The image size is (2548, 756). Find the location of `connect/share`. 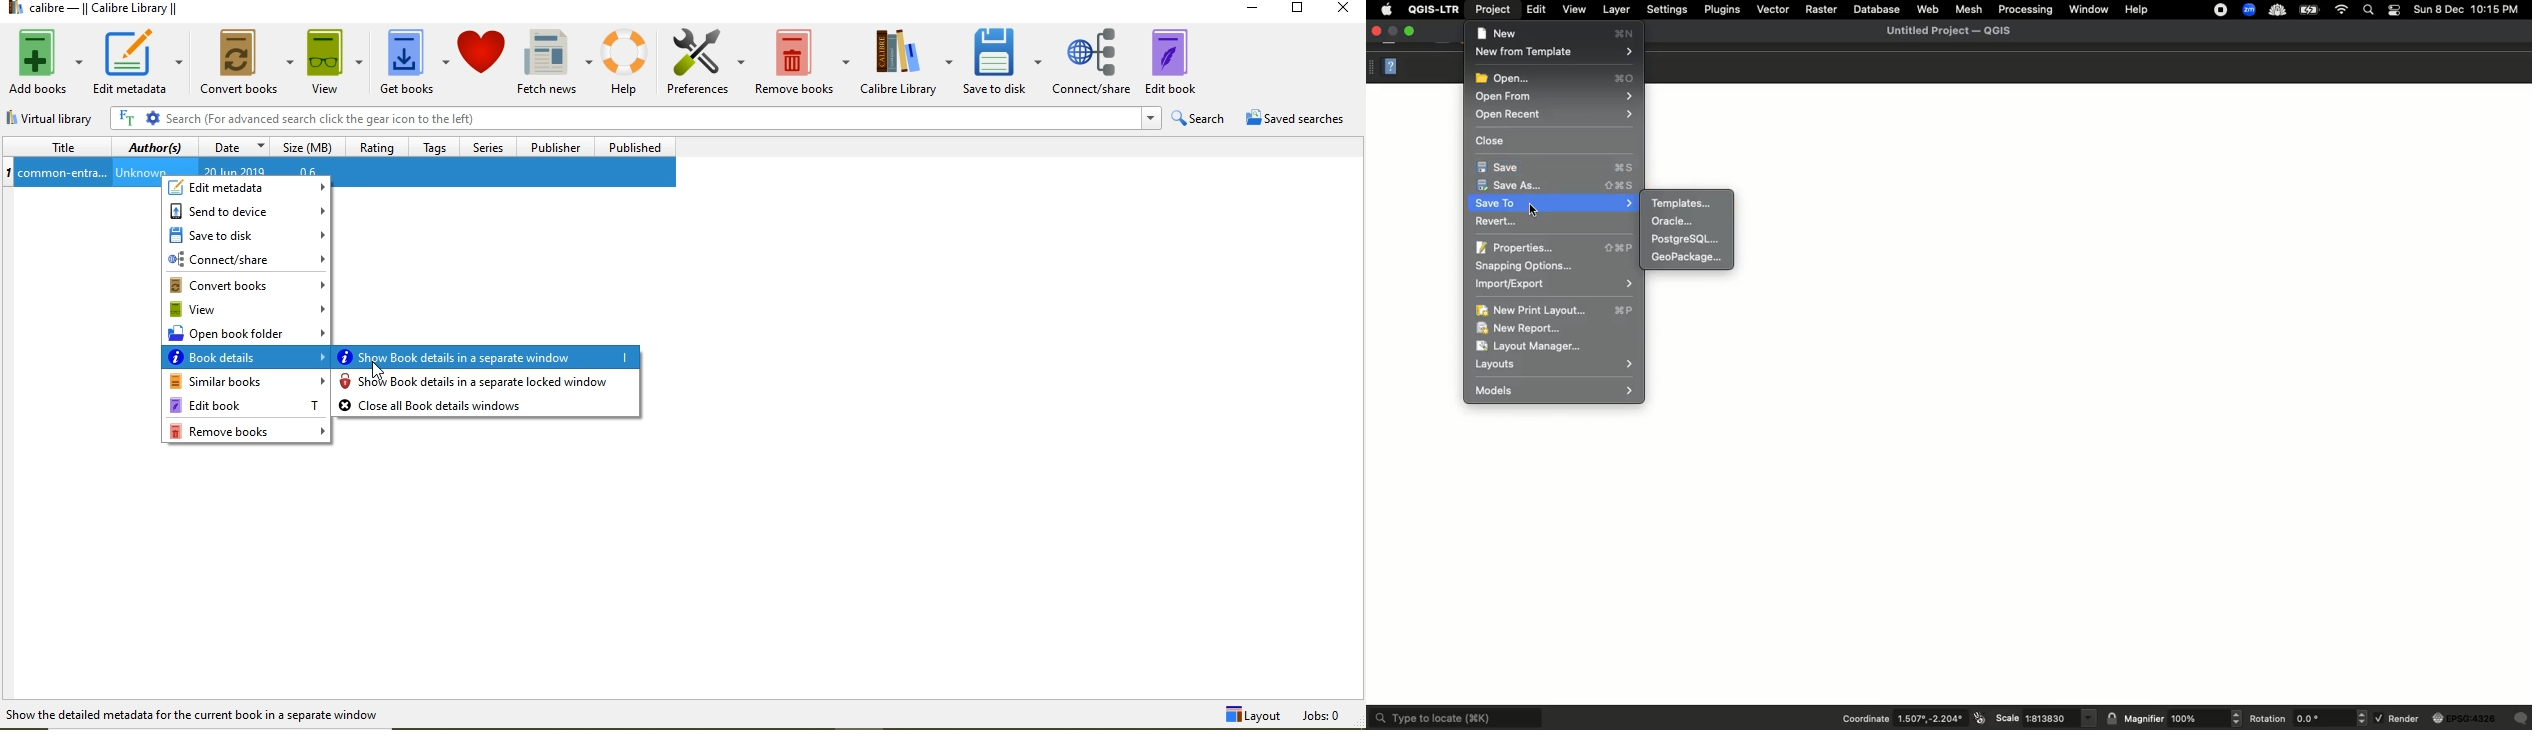

connect/share is located at coordinates (245, 259).